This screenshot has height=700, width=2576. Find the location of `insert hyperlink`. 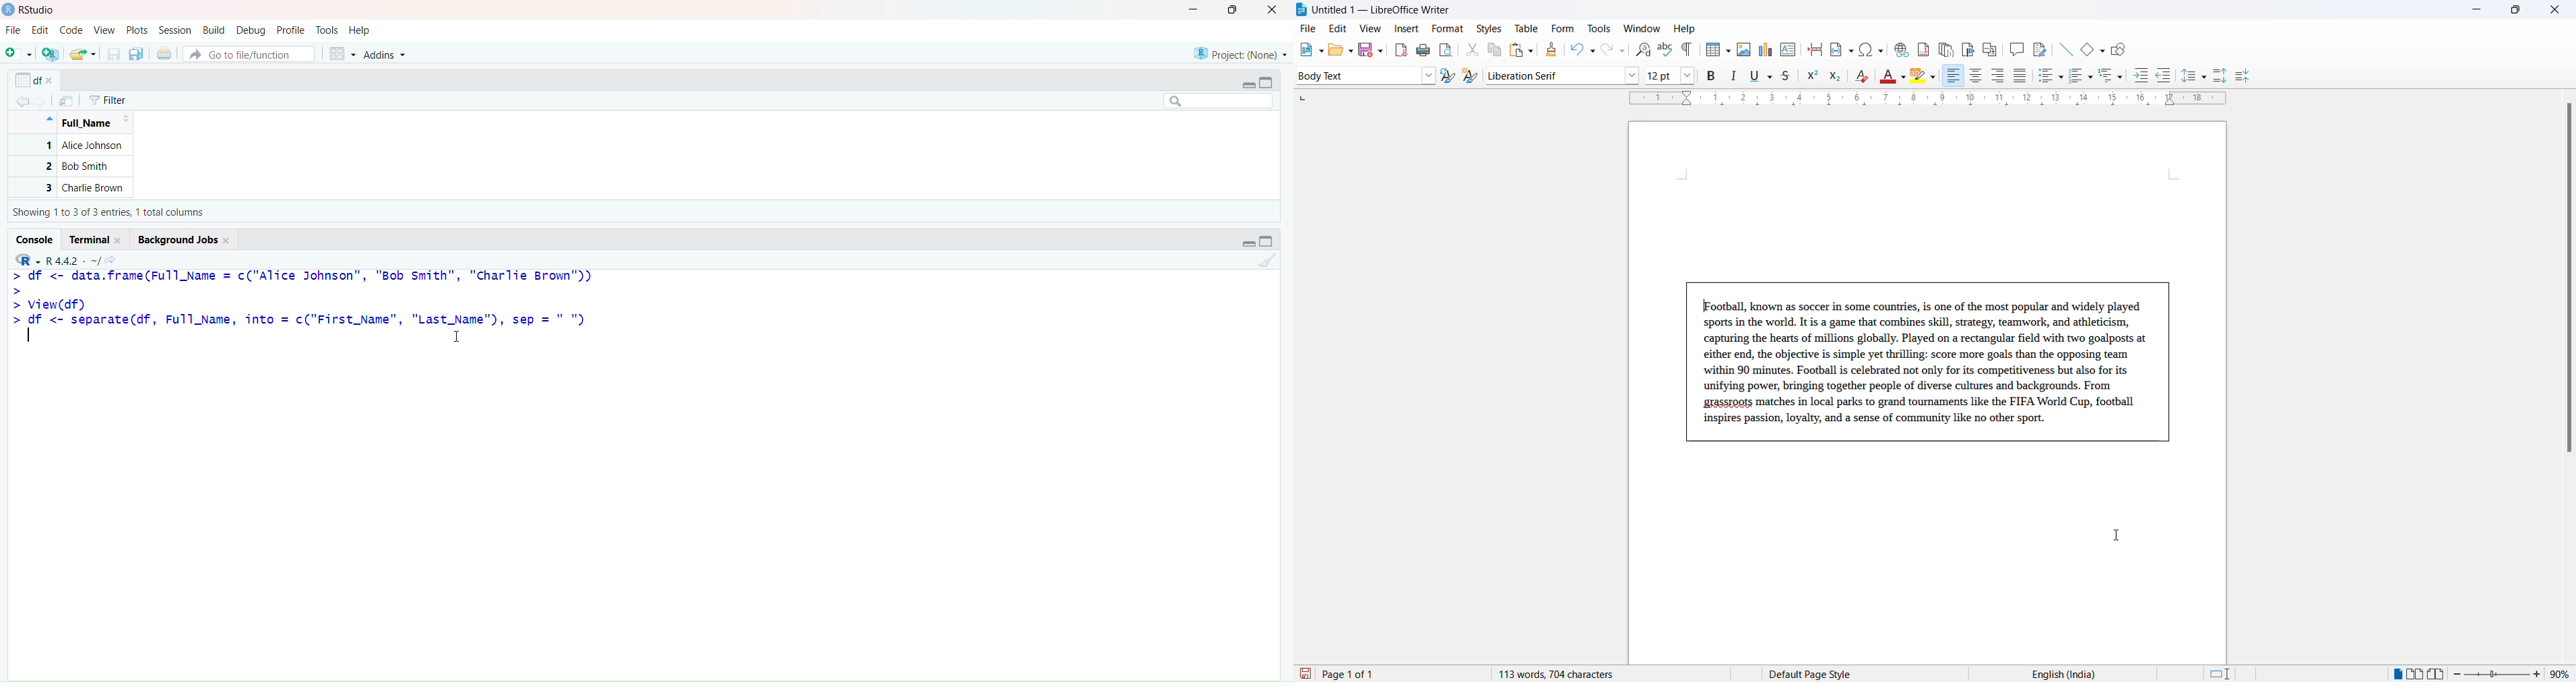

insert hyperlink is located at coordinates (1900, 47).